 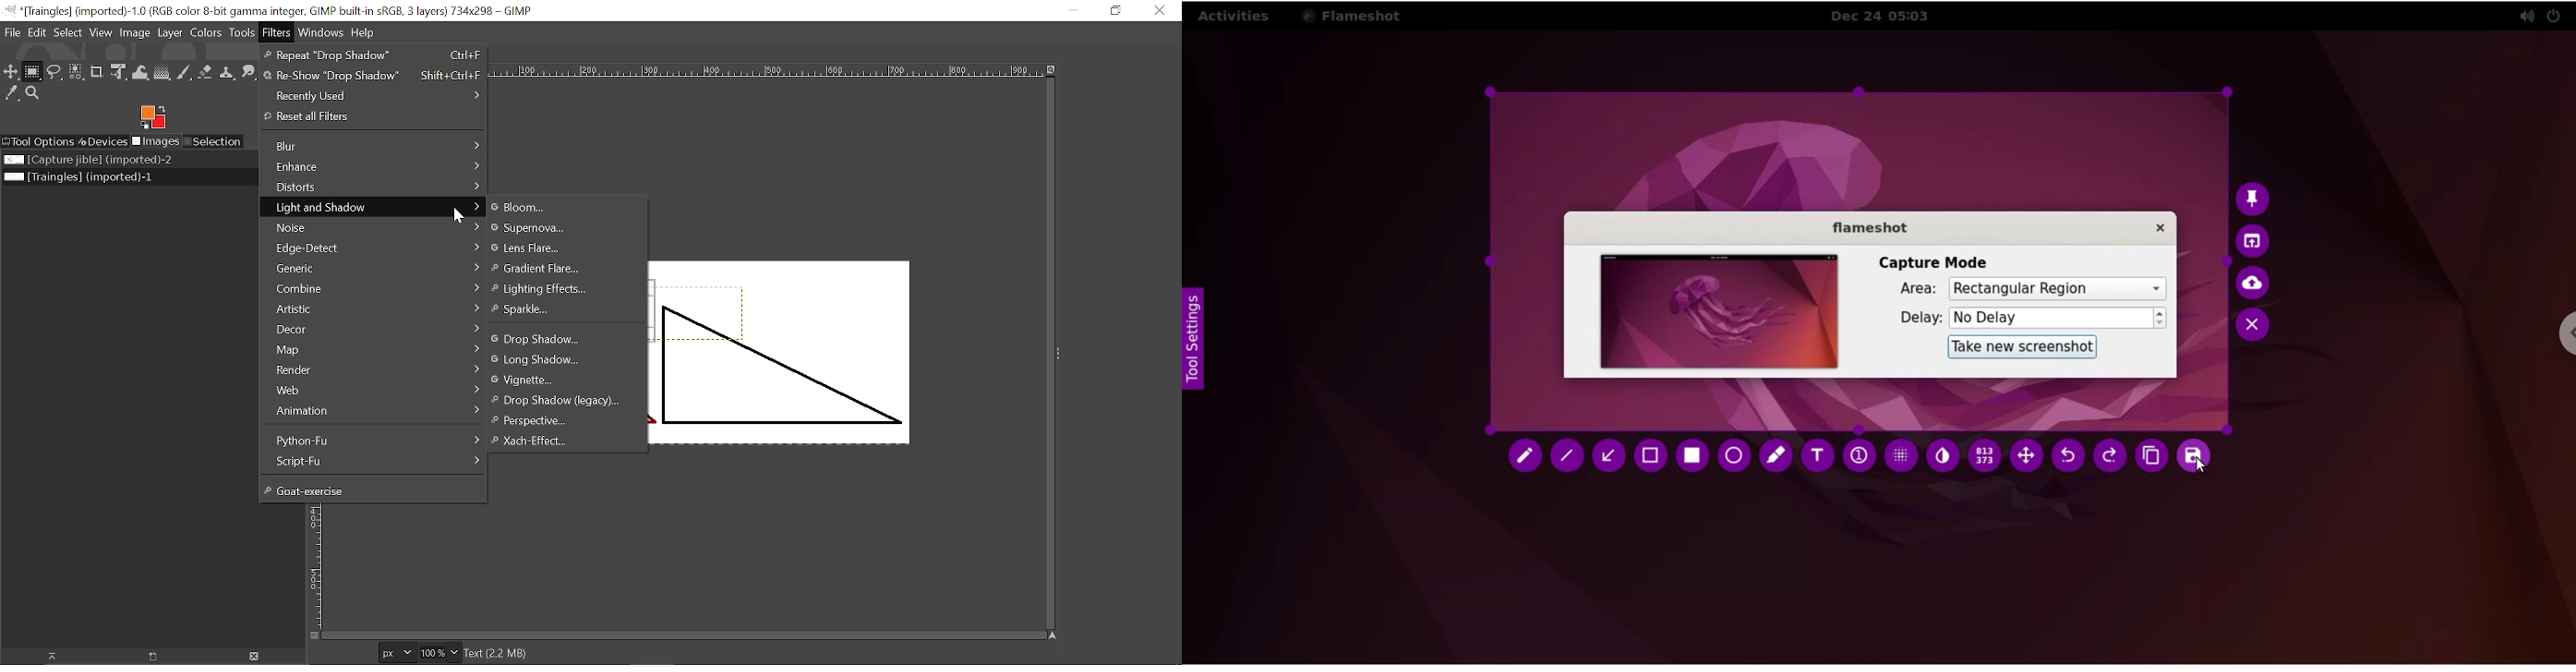 I want to click on Minimize, so click(x=1068, y=10).